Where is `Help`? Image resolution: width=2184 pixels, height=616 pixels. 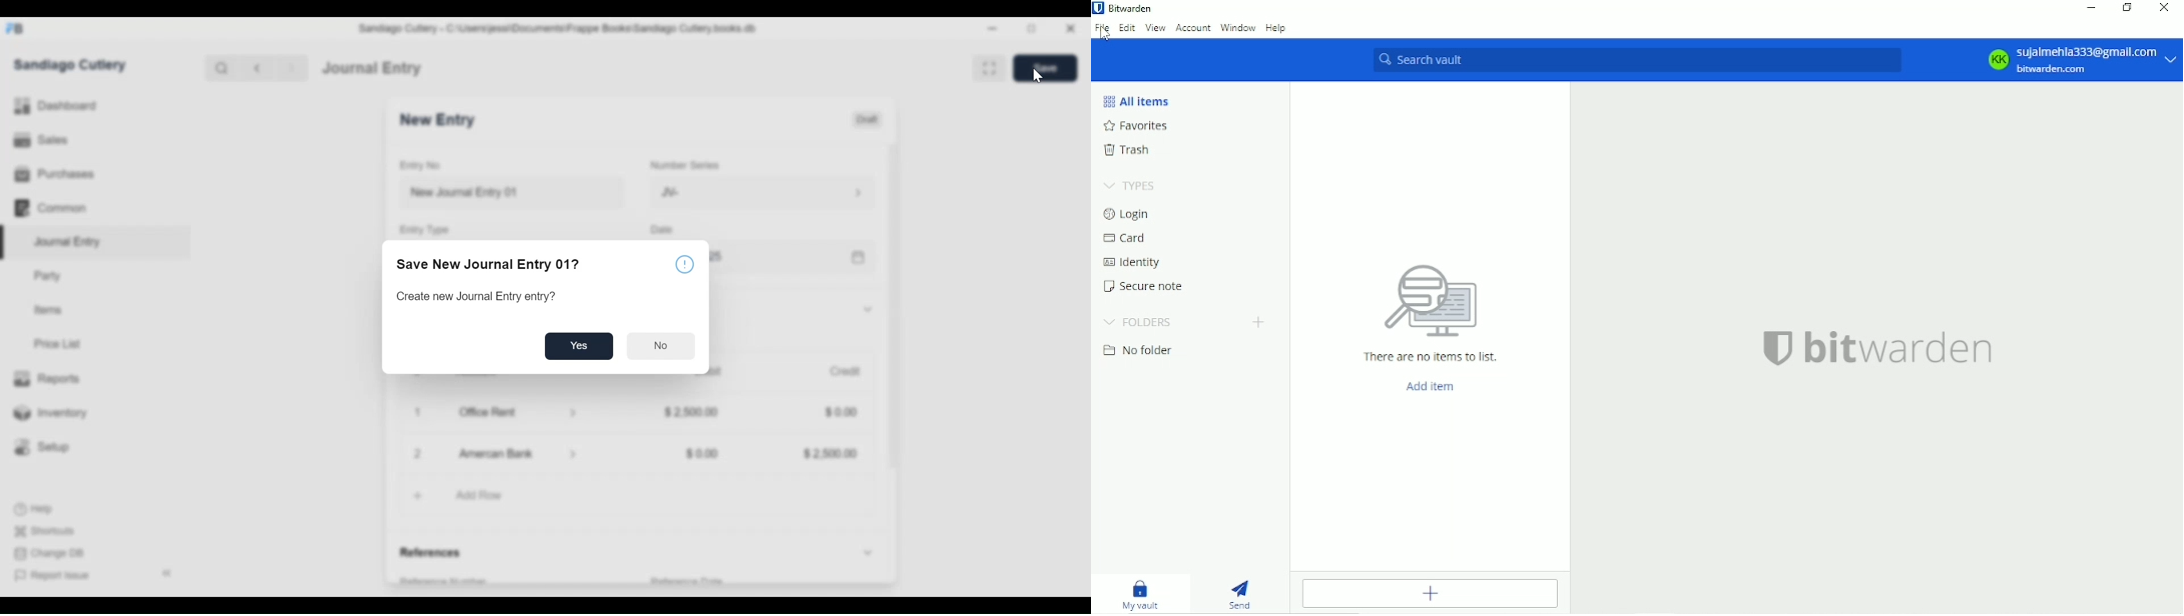 Help is located at coordinates (1277, 27).